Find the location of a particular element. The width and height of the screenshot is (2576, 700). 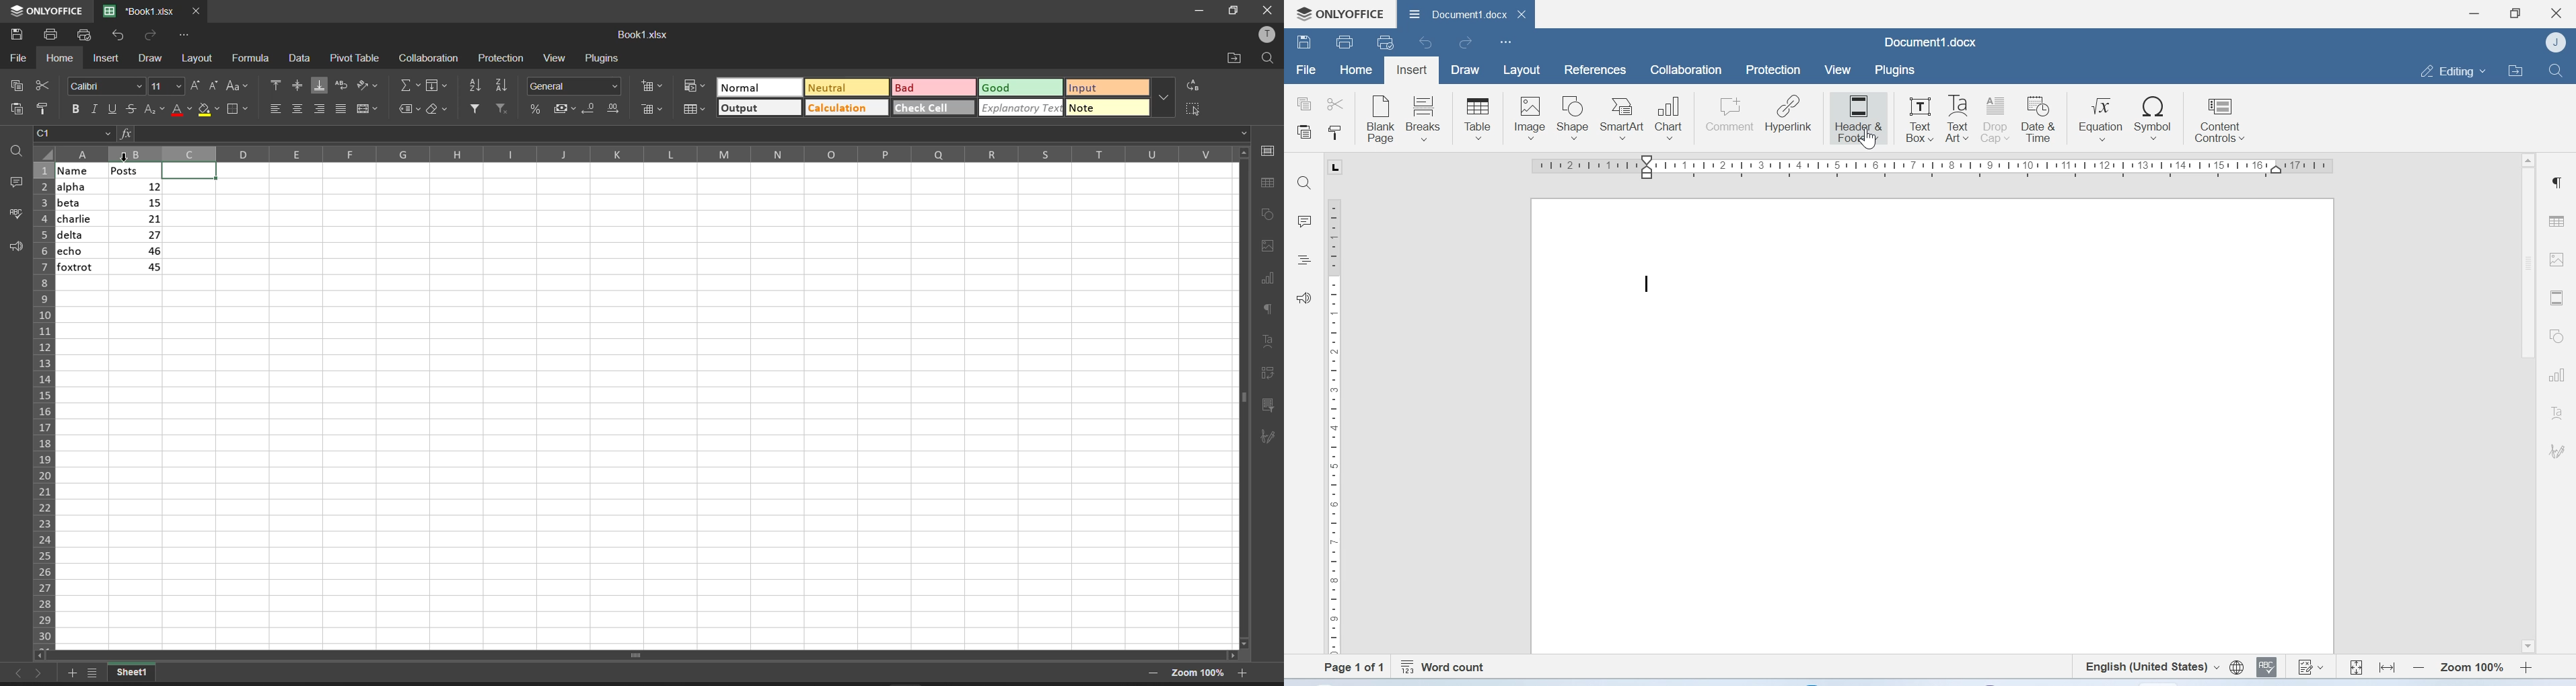

Header and footer is located at coordinates (2556, 298).